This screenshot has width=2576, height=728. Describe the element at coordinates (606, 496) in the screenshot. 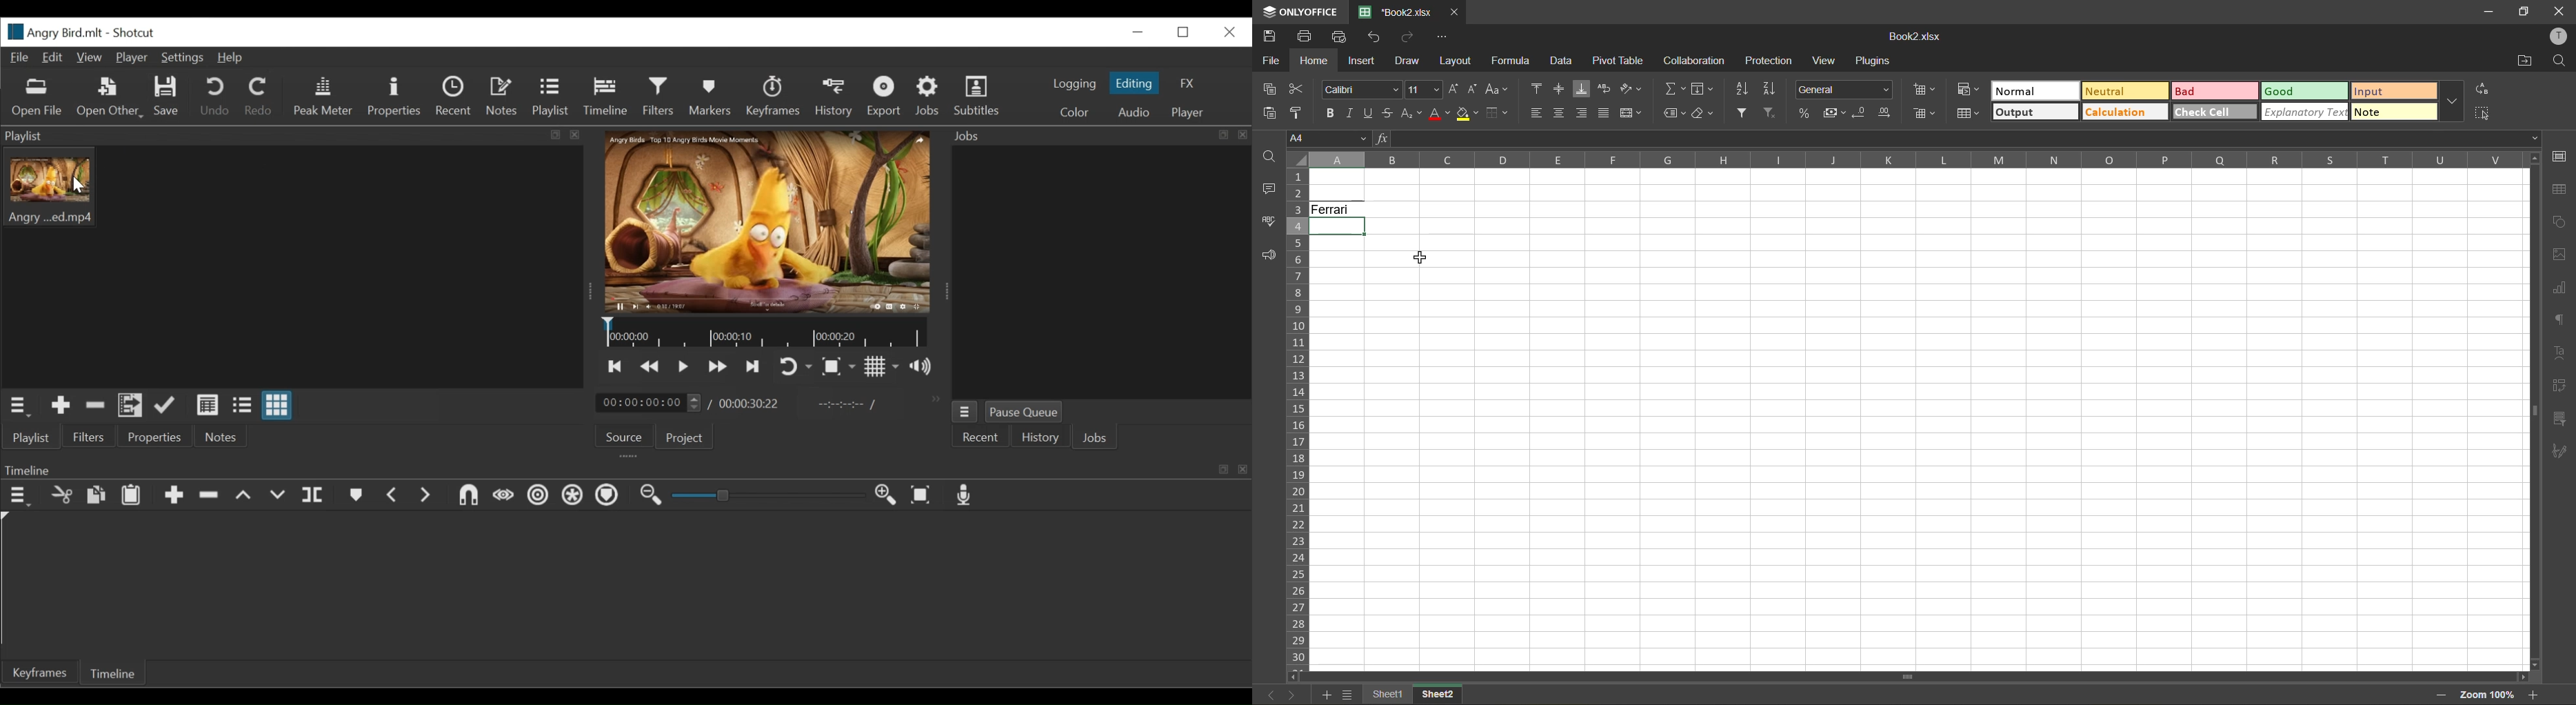

I see `Ripple markers` at that location.